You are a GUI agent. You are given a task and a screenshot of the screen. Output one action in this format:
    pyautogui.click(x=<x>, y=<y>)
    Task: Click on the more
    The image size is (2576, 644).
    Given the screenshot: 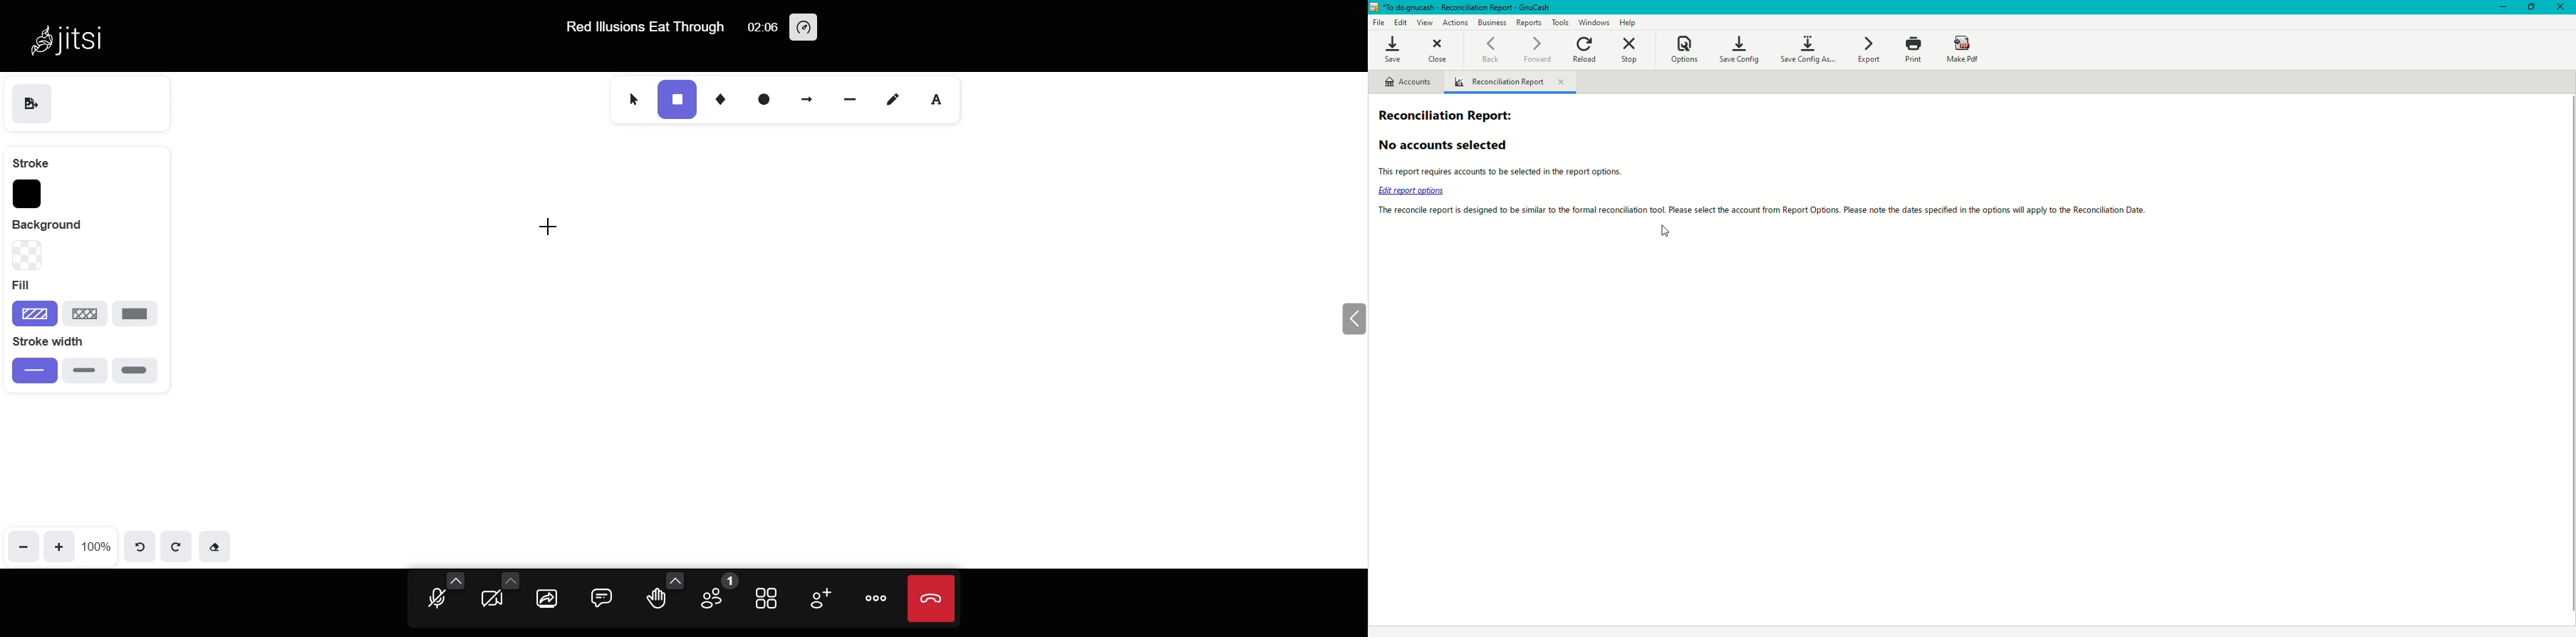 What is the action you would take?
    pyautogui.click(x=878, y=599)
    